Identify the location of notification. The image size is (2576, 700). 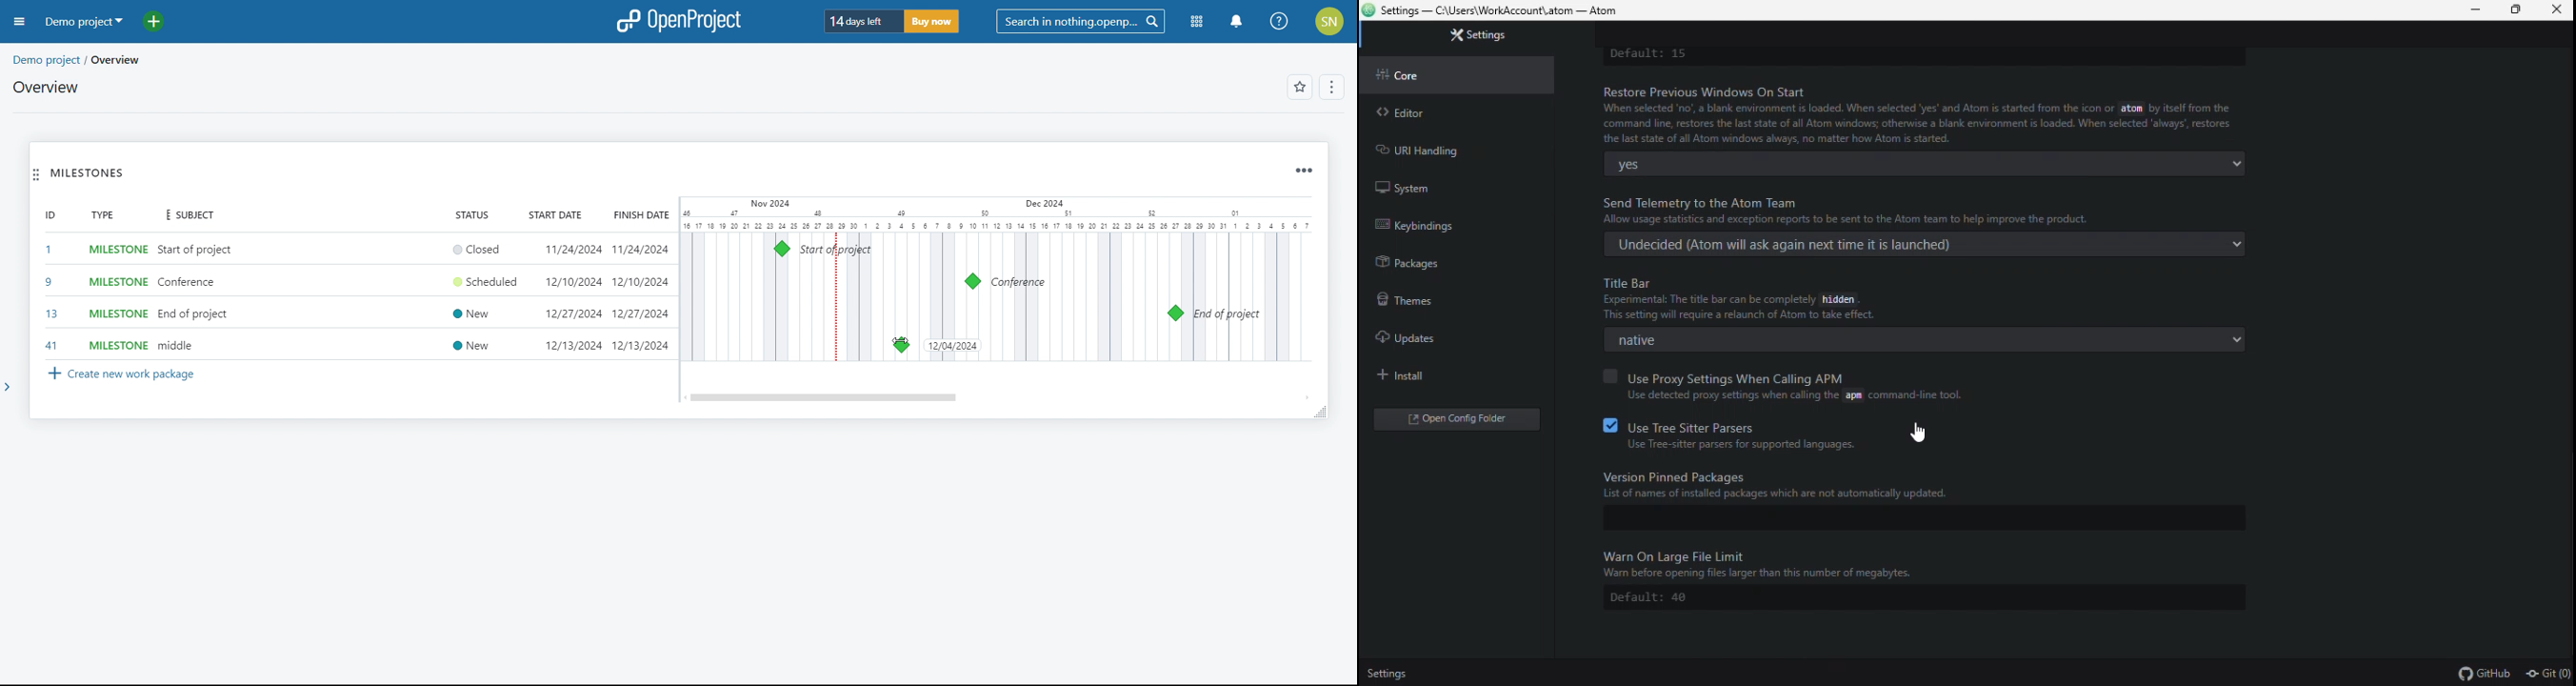
(1236, 22).